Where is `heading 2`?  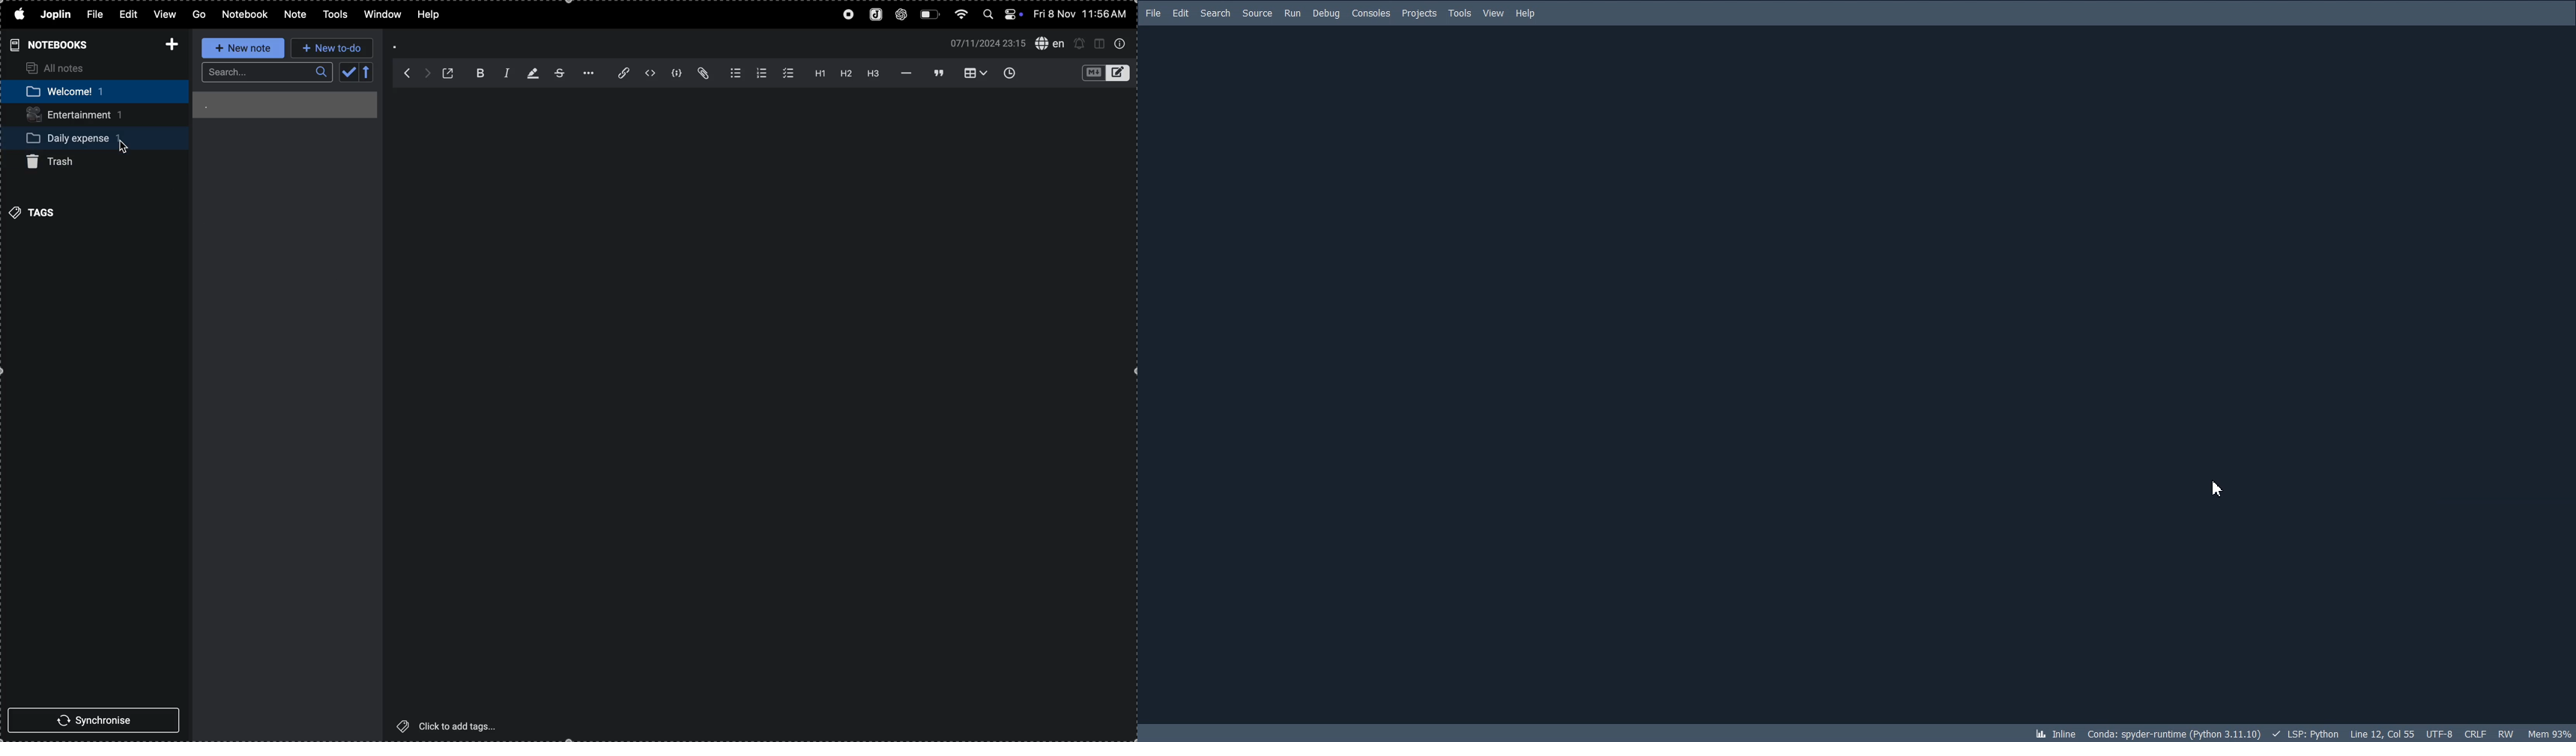
heading 2 is located at coordinates (845, 75).